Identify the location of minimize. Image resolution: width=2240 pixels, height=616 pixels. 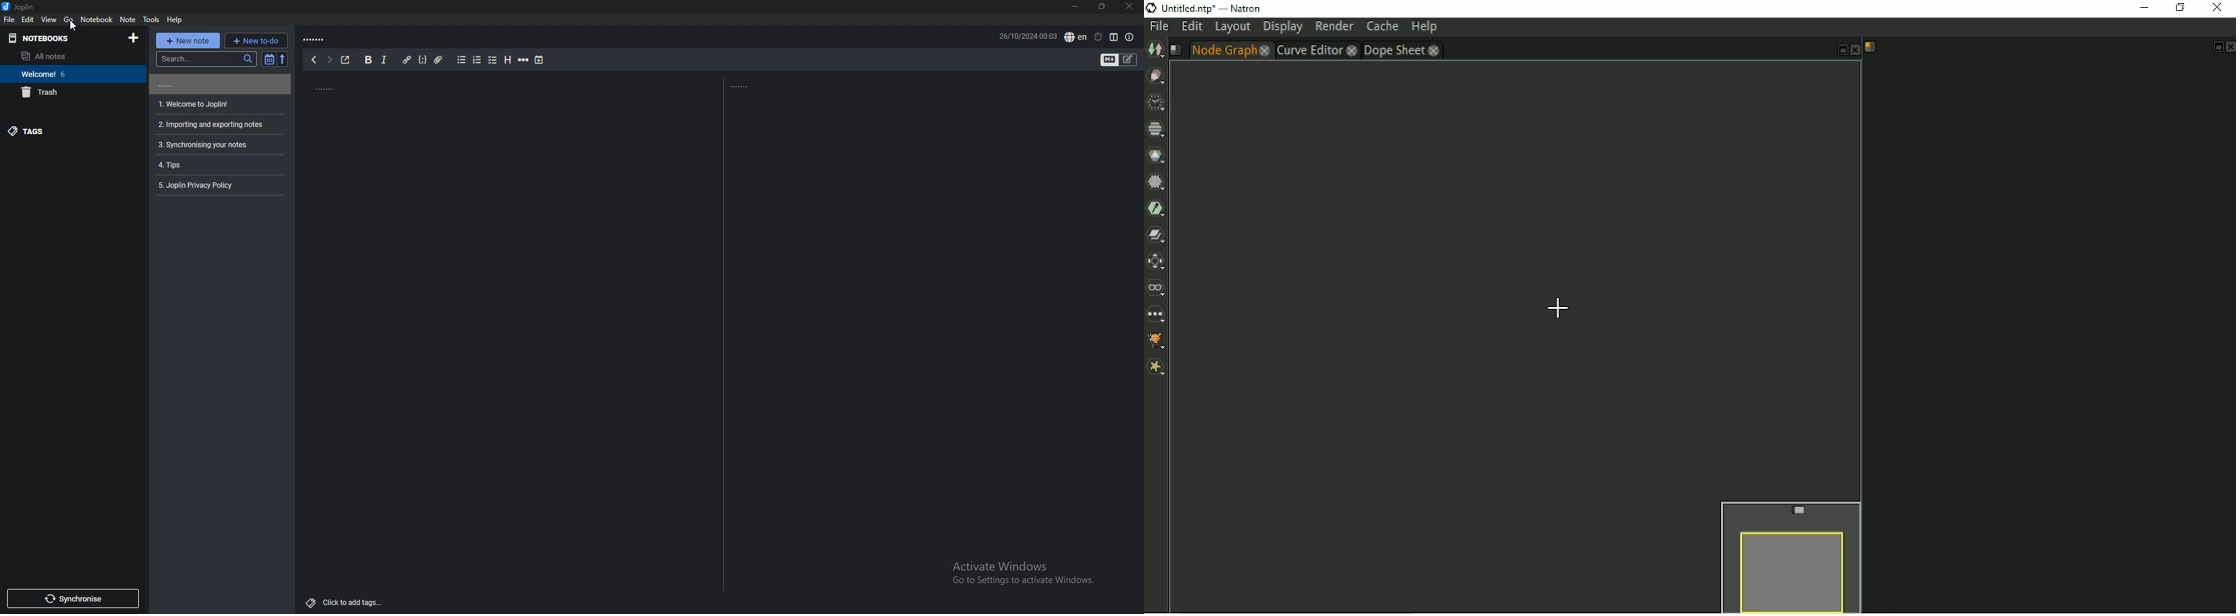
(1077, 7).